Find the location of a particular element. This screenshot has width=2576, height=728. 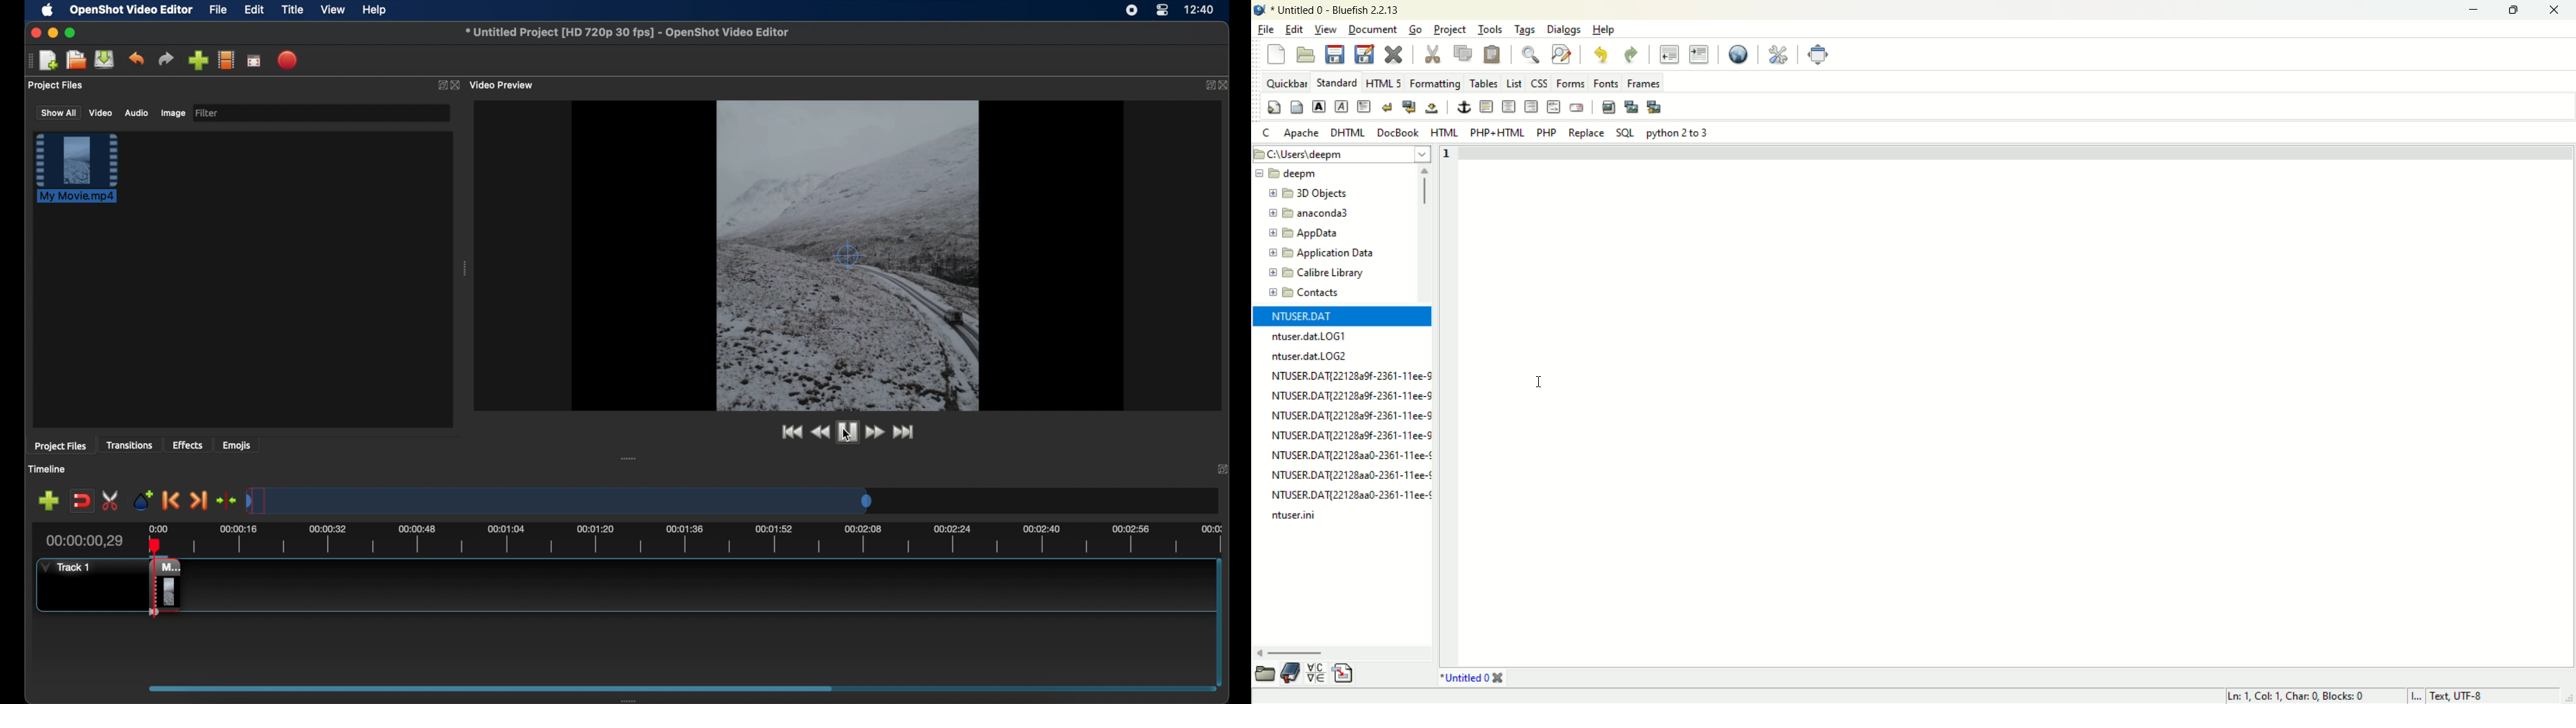

clip is located at coordinates (153, 590).